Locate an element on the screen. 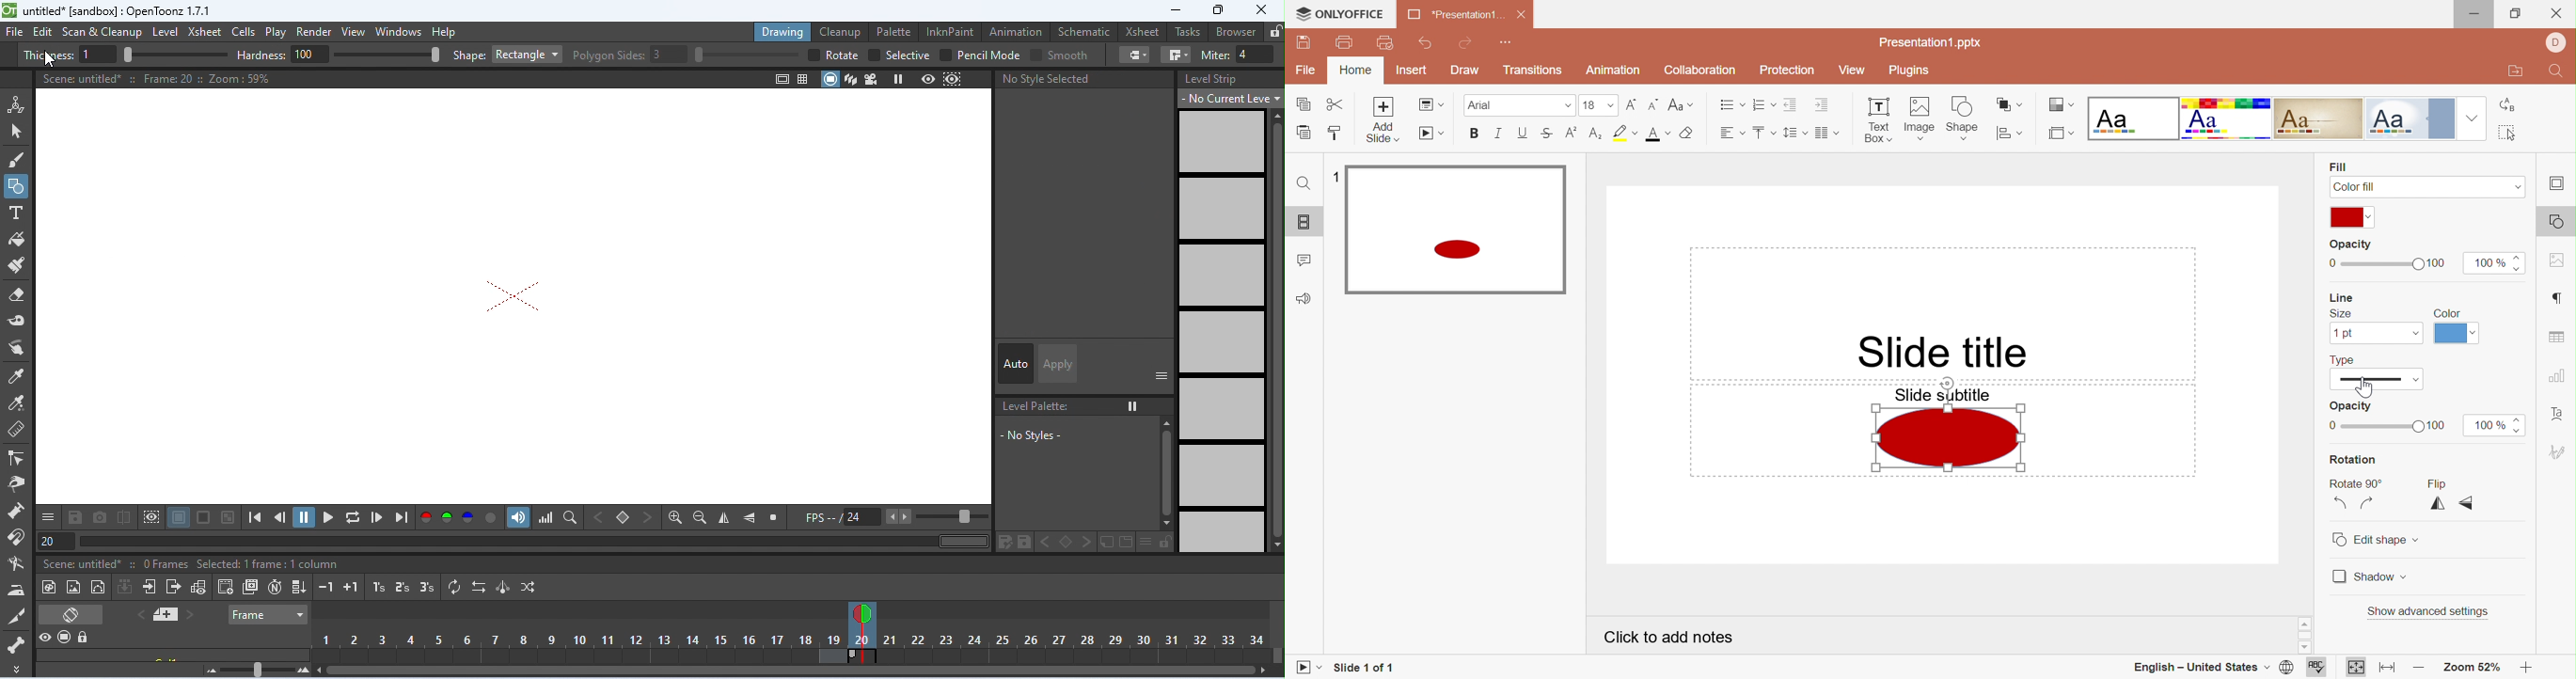 The height and width of the screenshot is (700, 2576). Font color is located at coordinates (1657, 134).